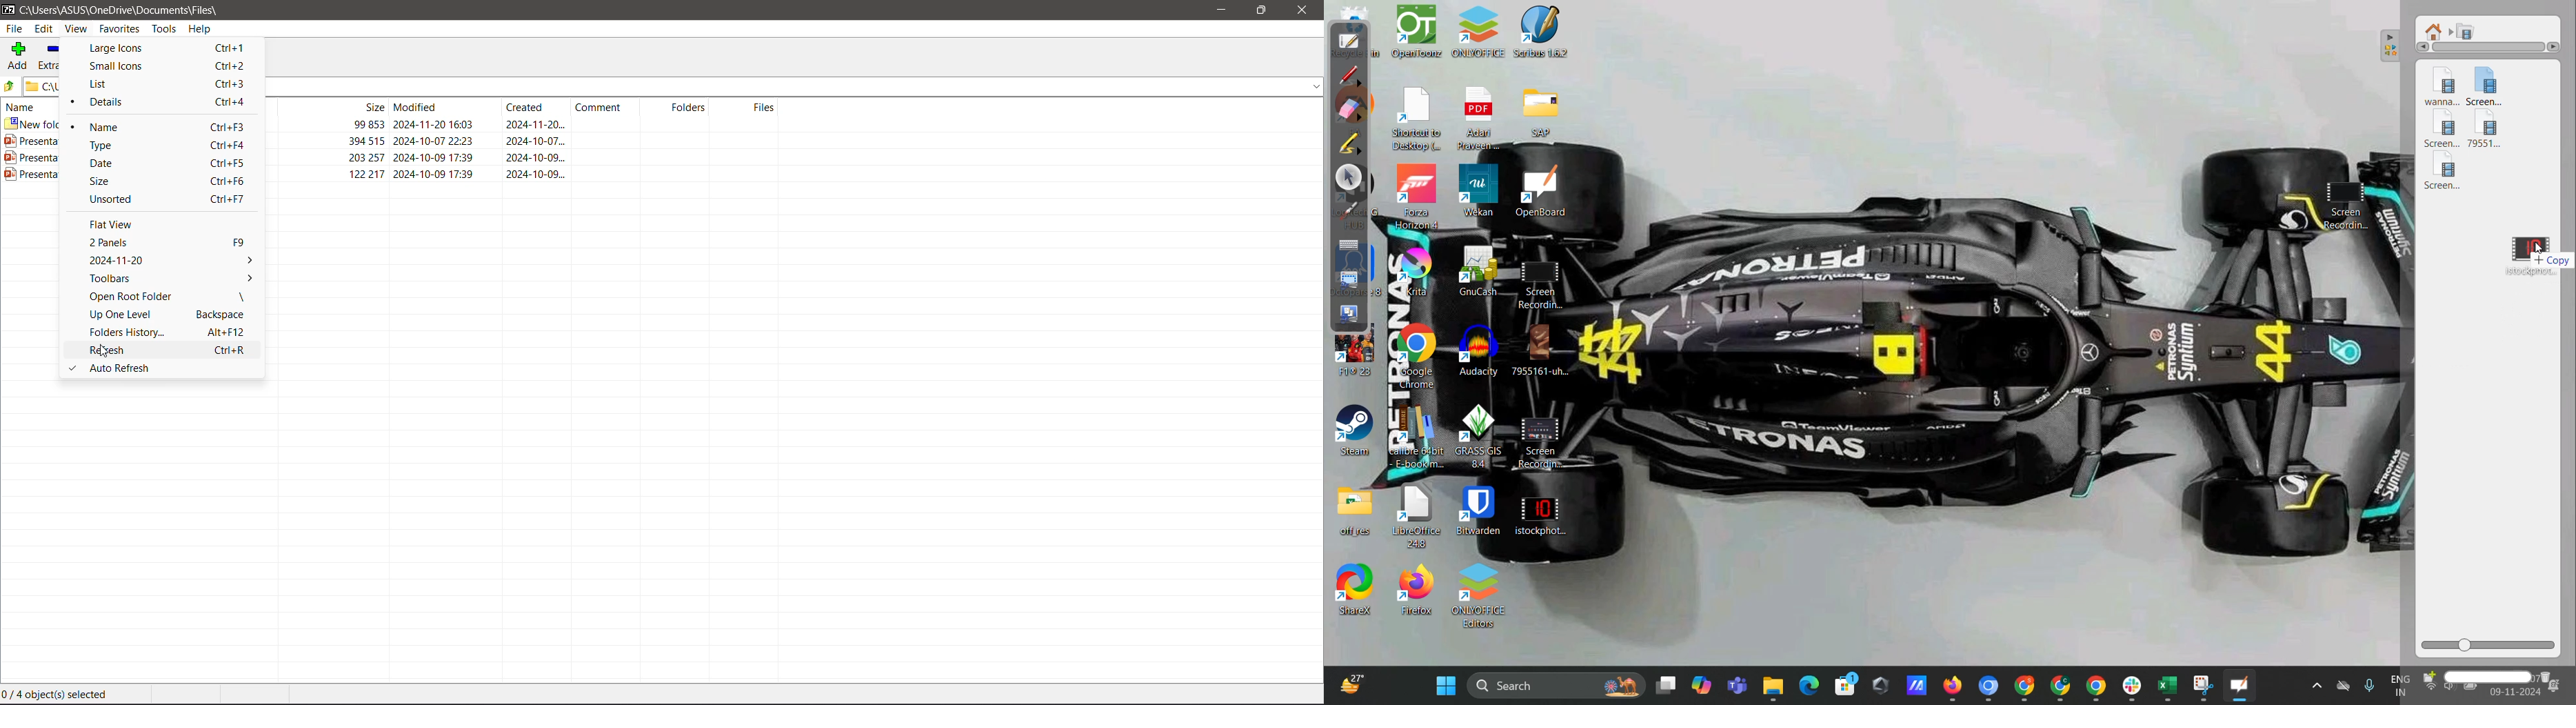 The width and height of the screenshot is (2576, 728). I want to click on root, so click(2435, 30).